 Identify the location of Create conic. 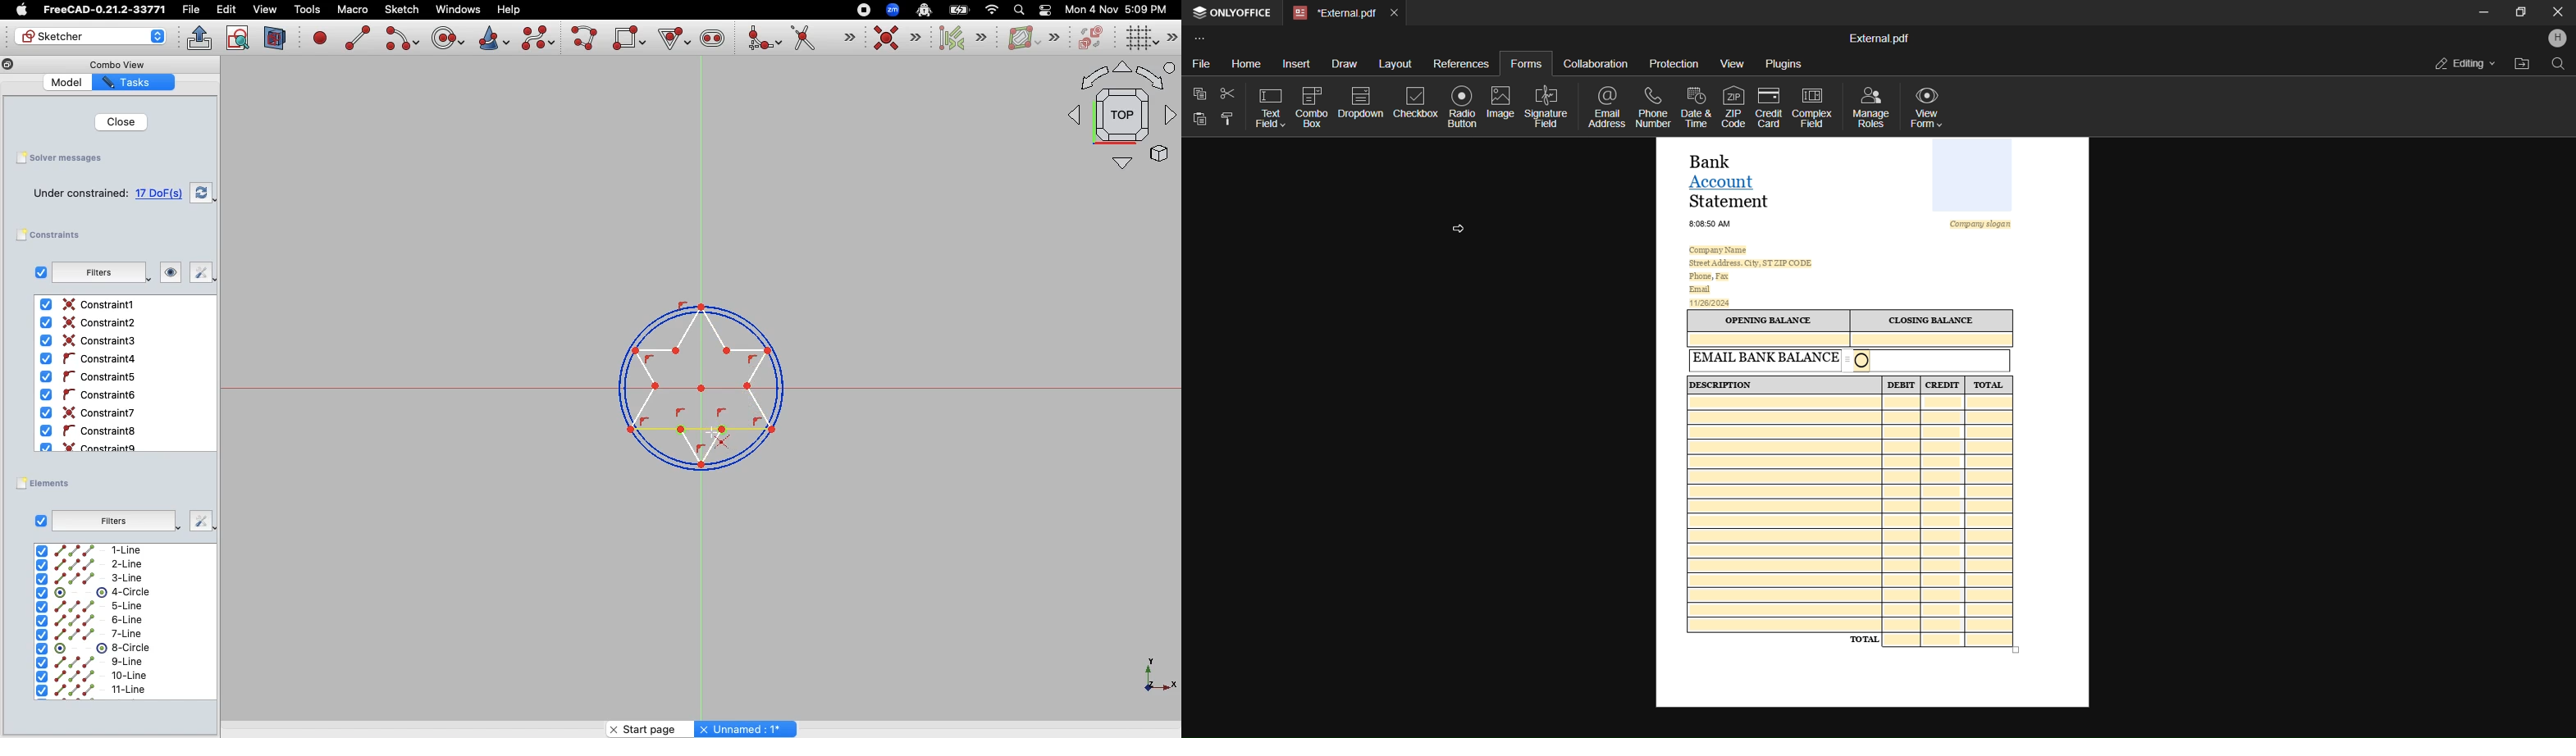
(492, 37).